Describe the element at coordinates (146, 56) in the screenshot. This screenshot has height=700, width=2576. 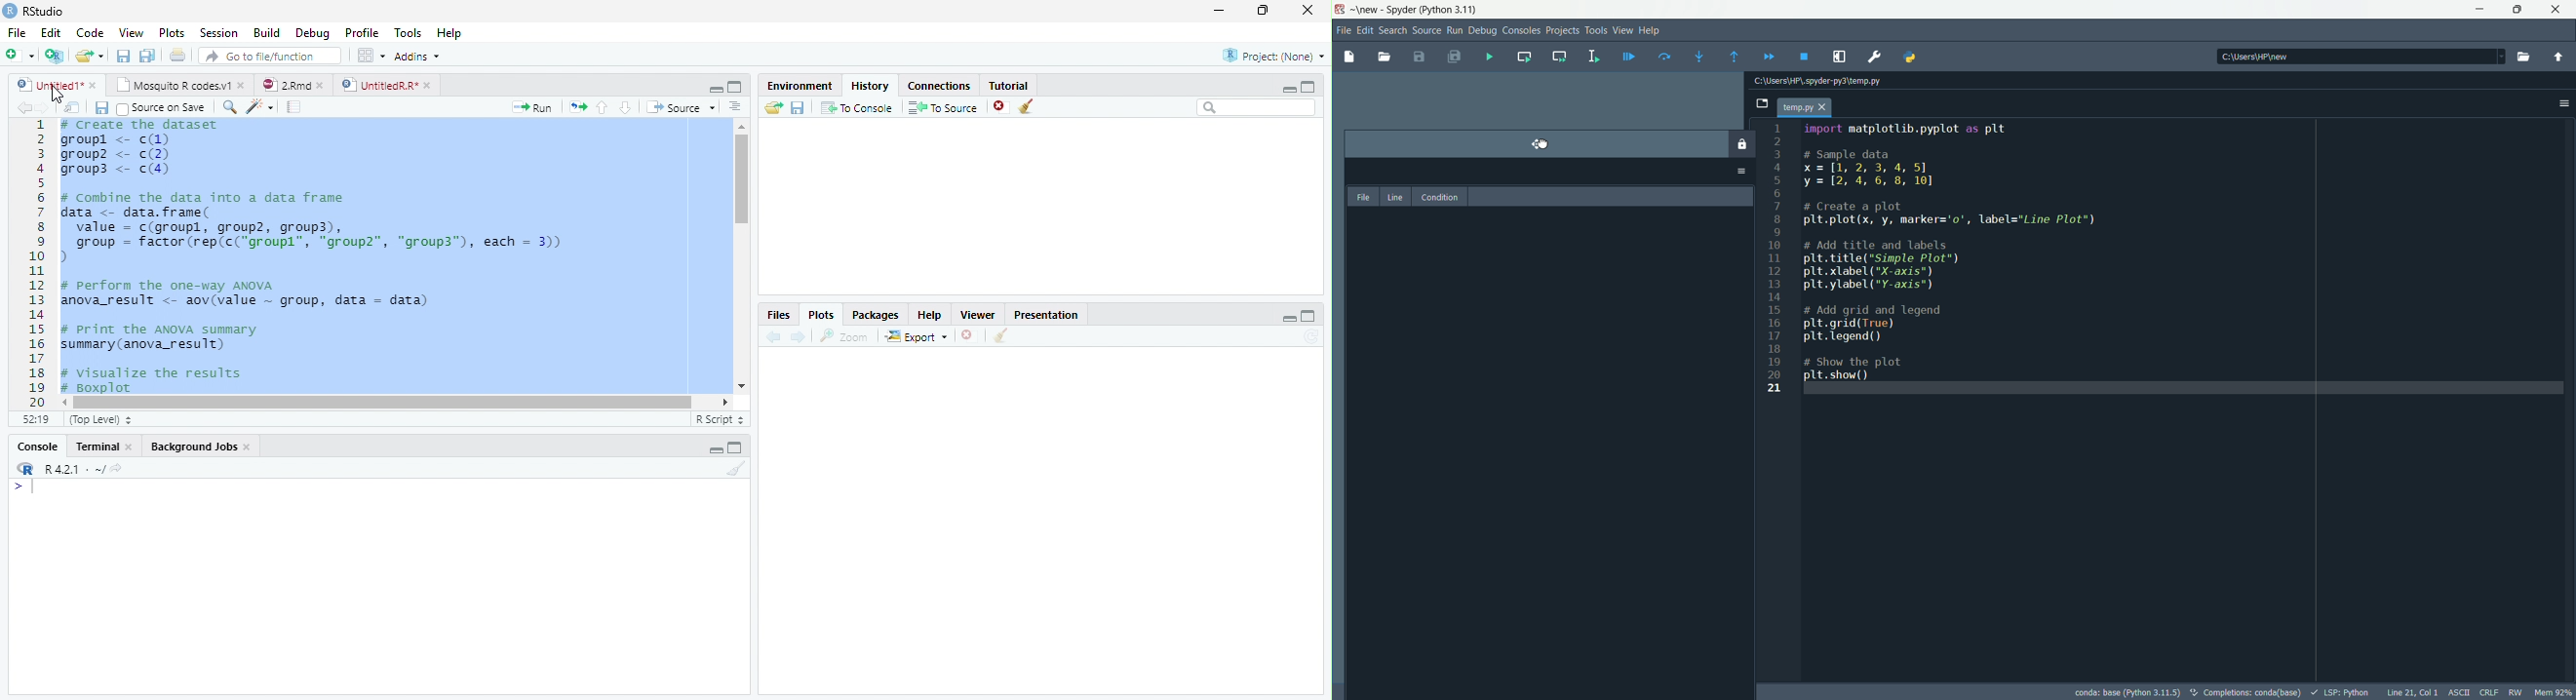
I see `Save All open documents` at that location.